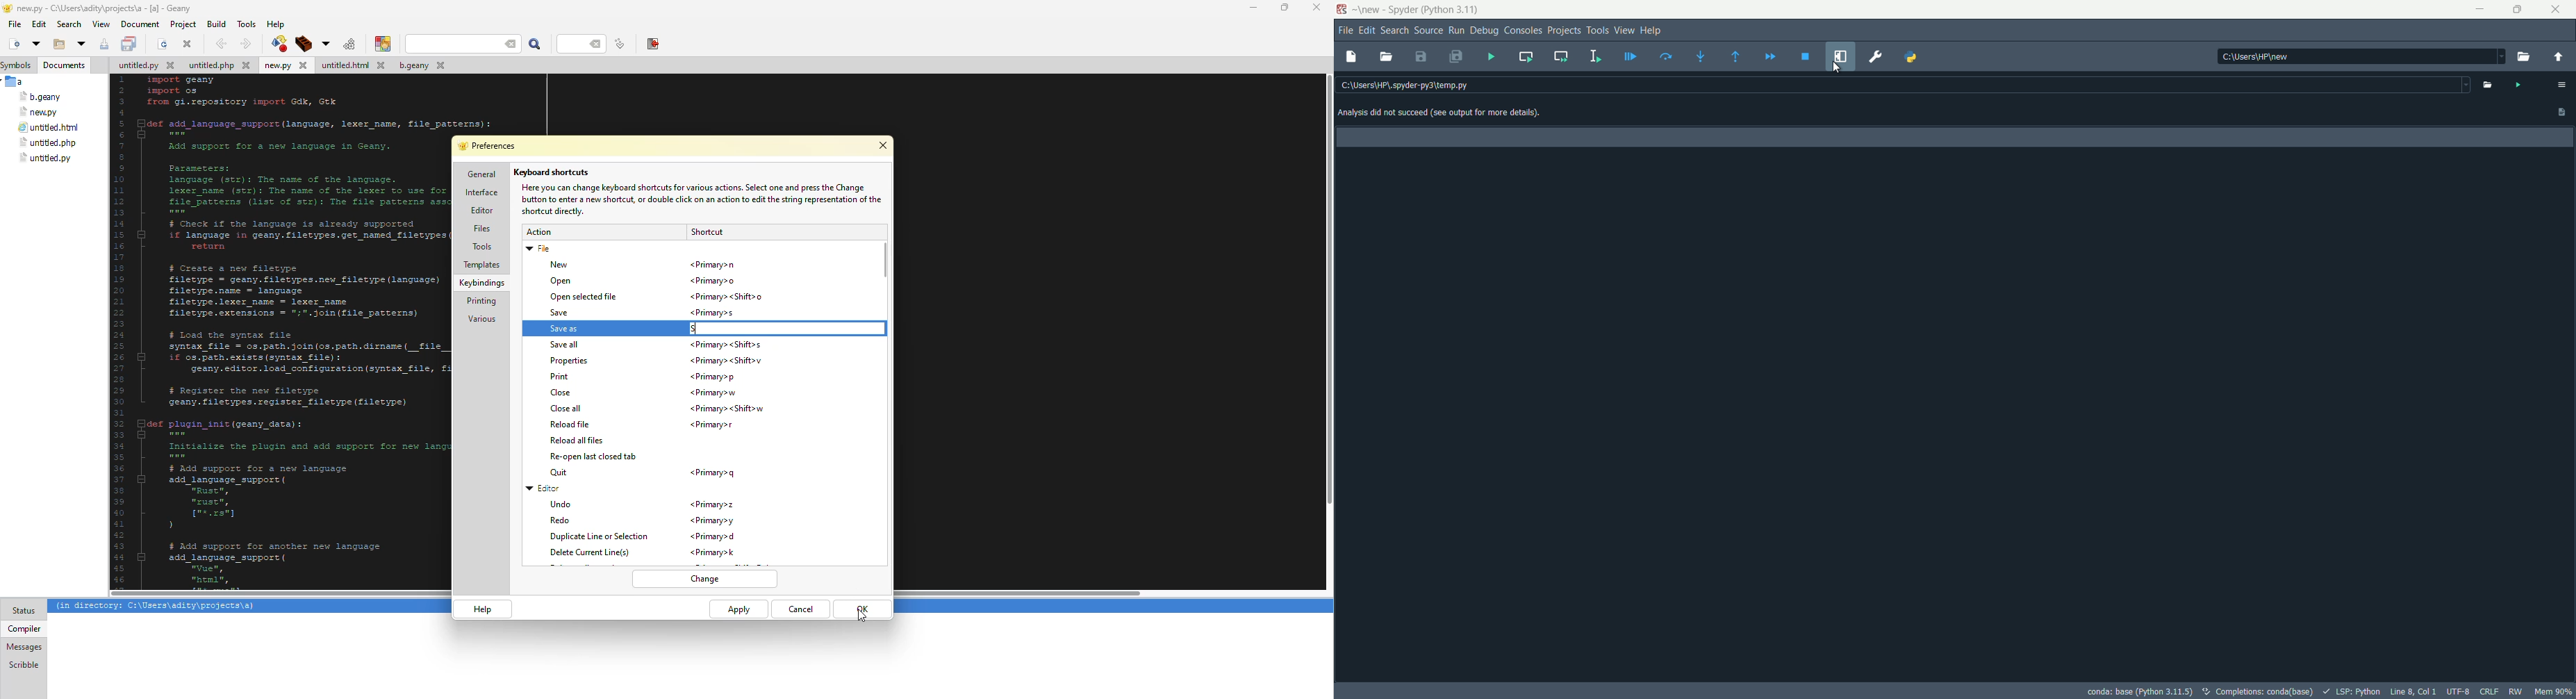 The image size is (2576, 700). I want to click on app icon, so click(1343, 10).